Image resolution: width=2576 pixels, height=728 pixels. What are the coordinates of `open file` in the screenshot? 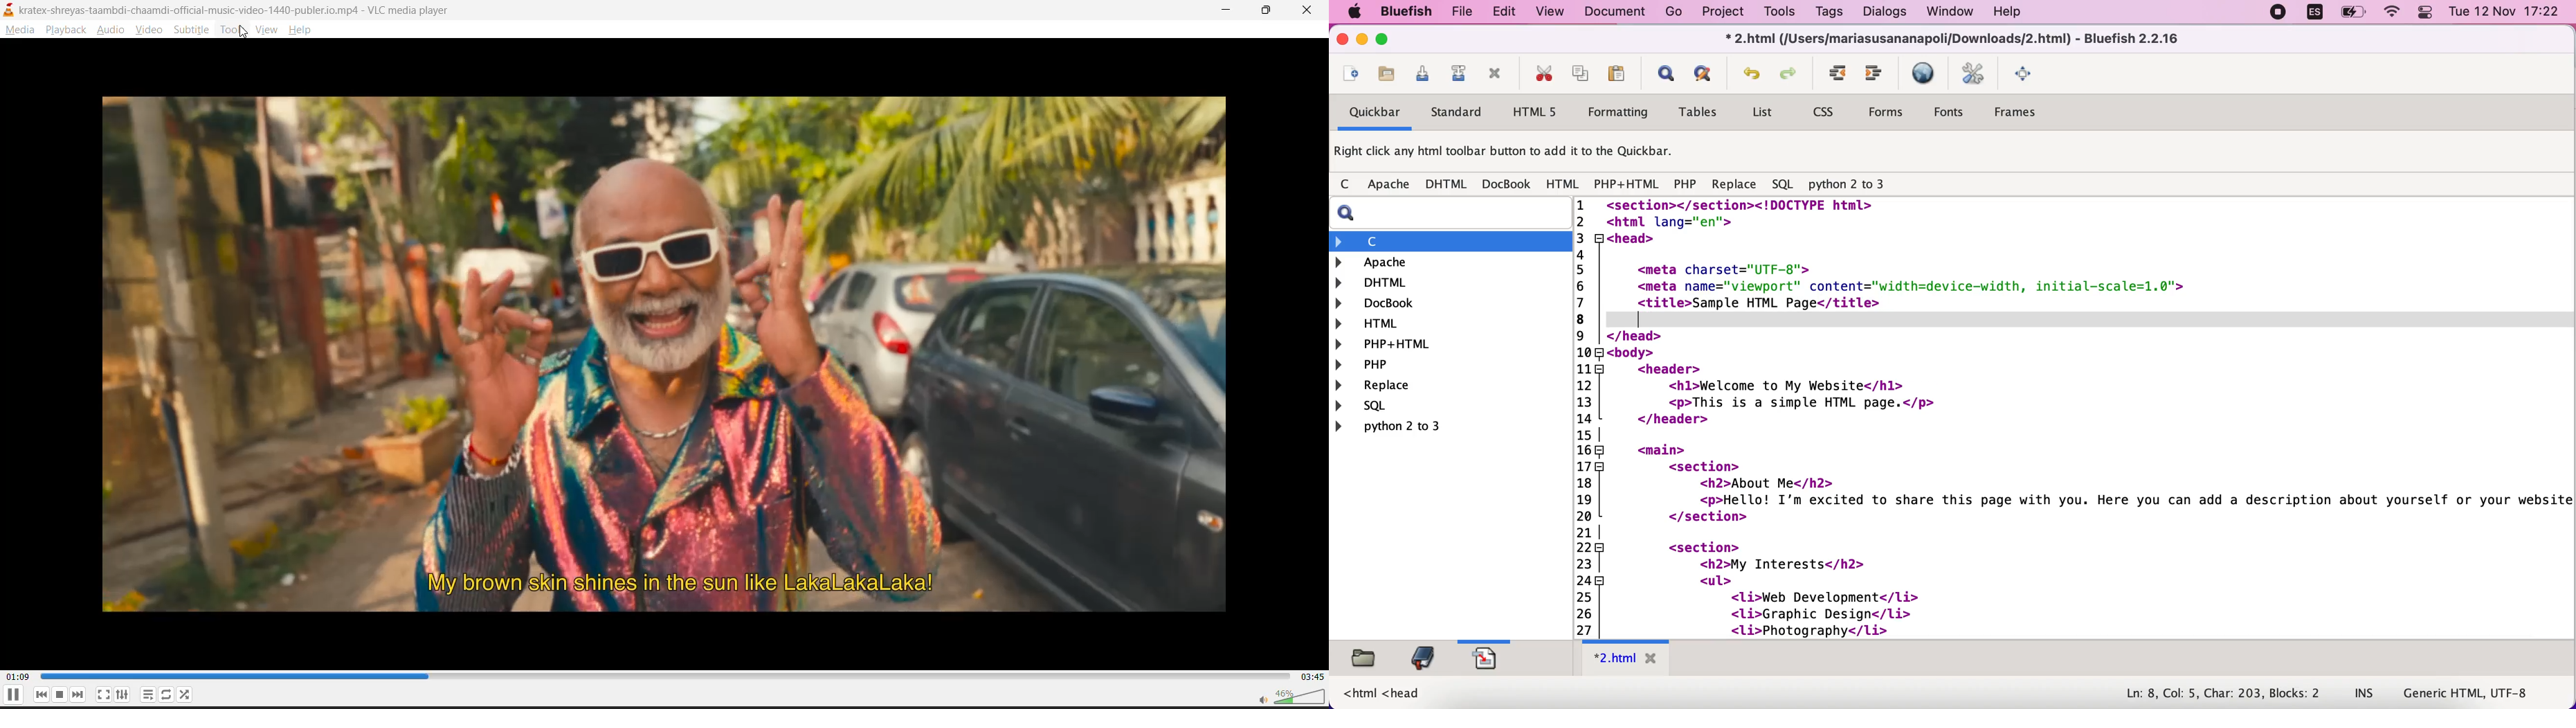 It's located at (1386, 74).